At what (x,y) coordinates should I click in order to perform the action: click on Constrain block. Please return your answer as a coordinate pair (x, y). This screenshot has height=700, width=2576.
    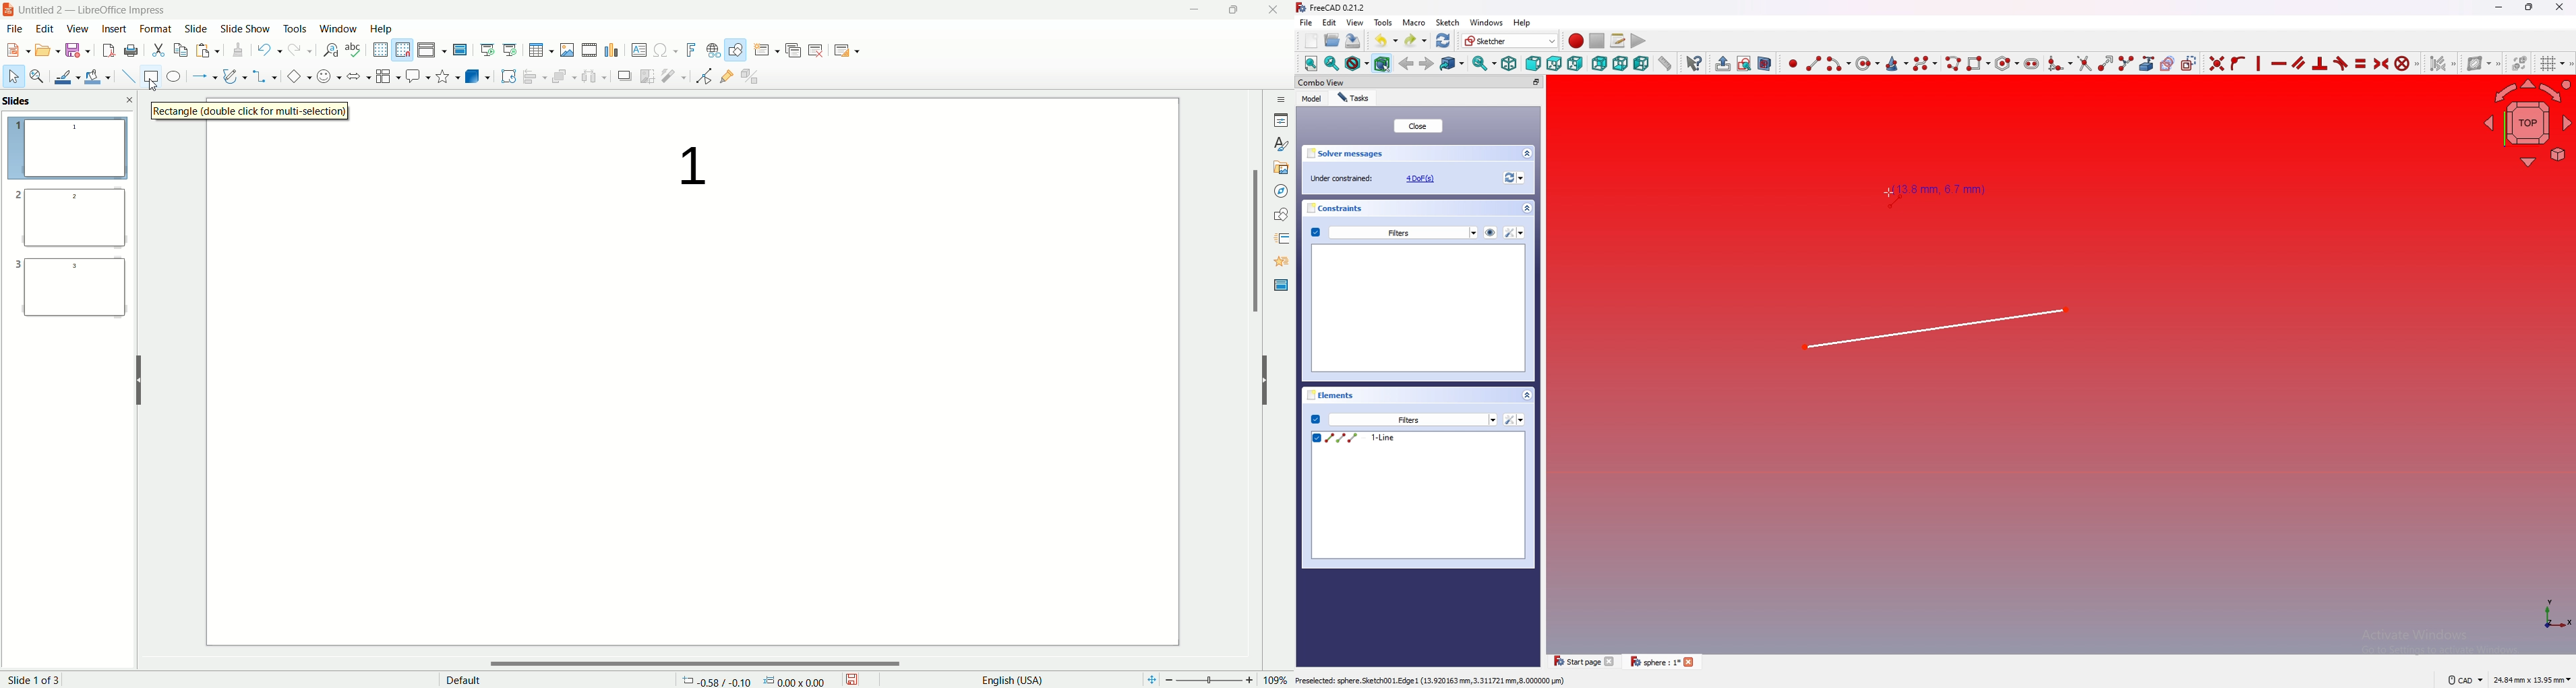
    Looking at the image, I should click on (2406, 63).